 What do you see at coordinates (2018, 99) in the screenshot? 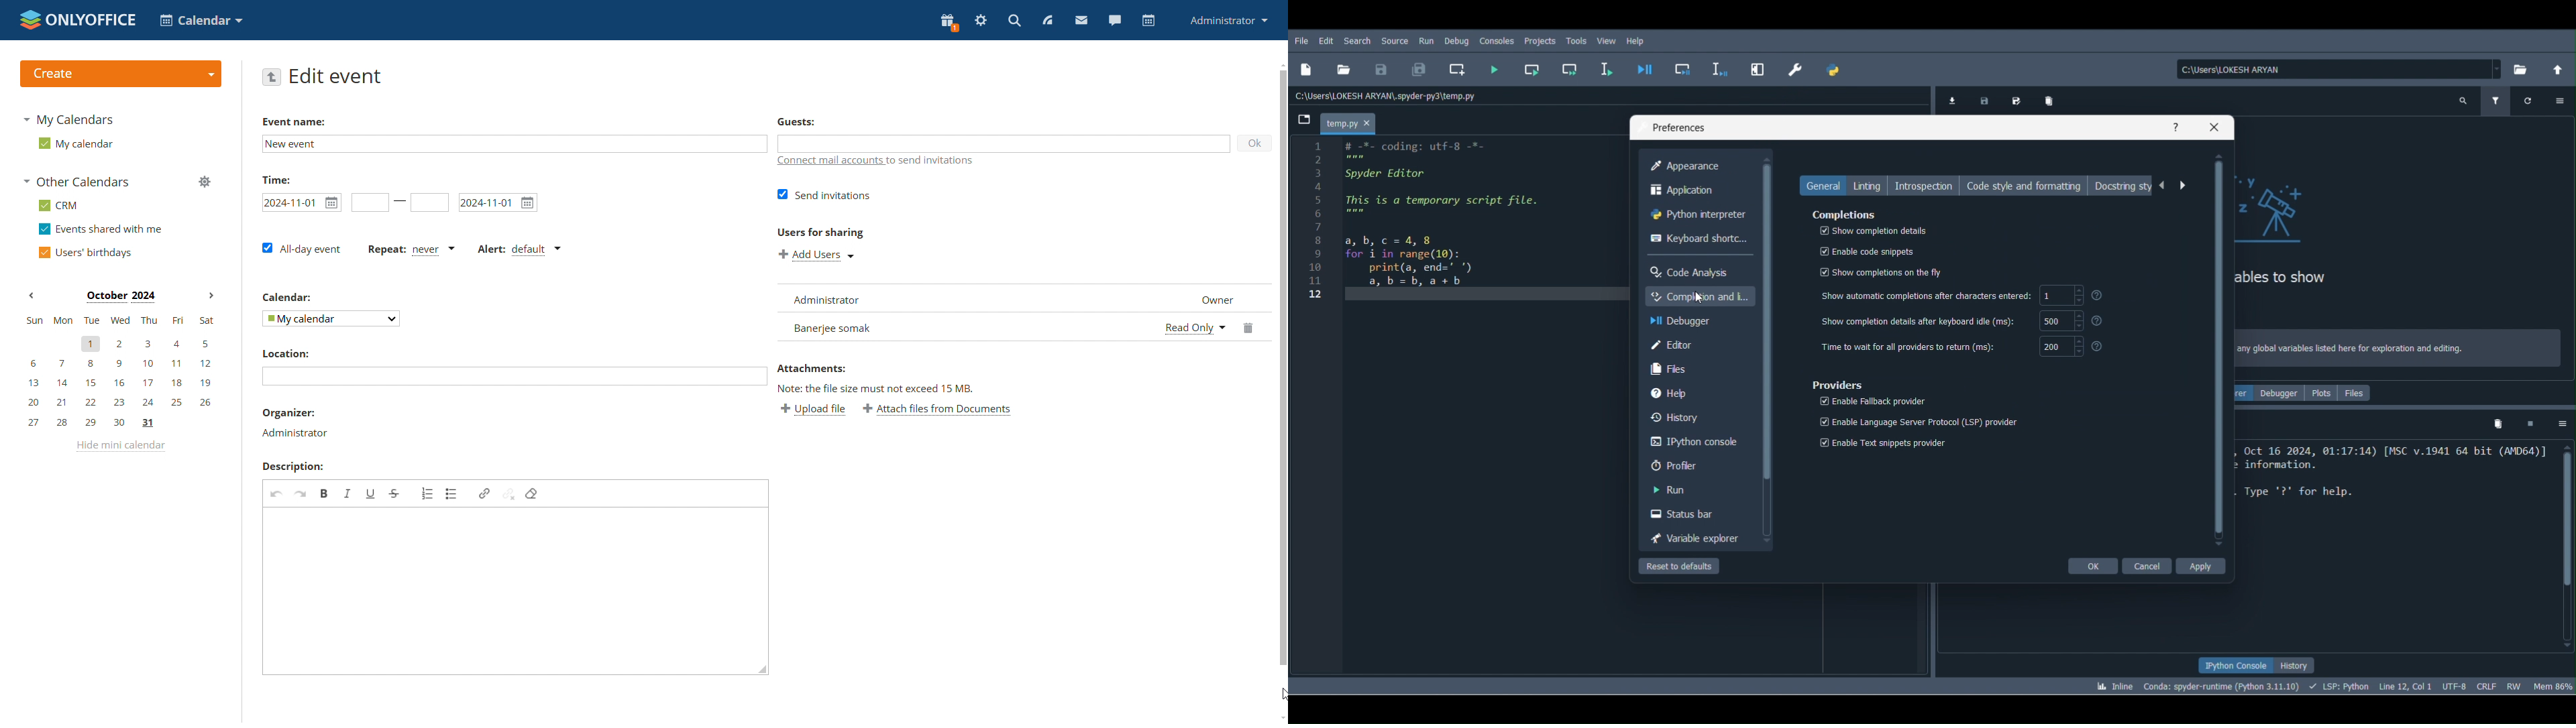
I see `Save data as` at bounding box center [2018, 99].